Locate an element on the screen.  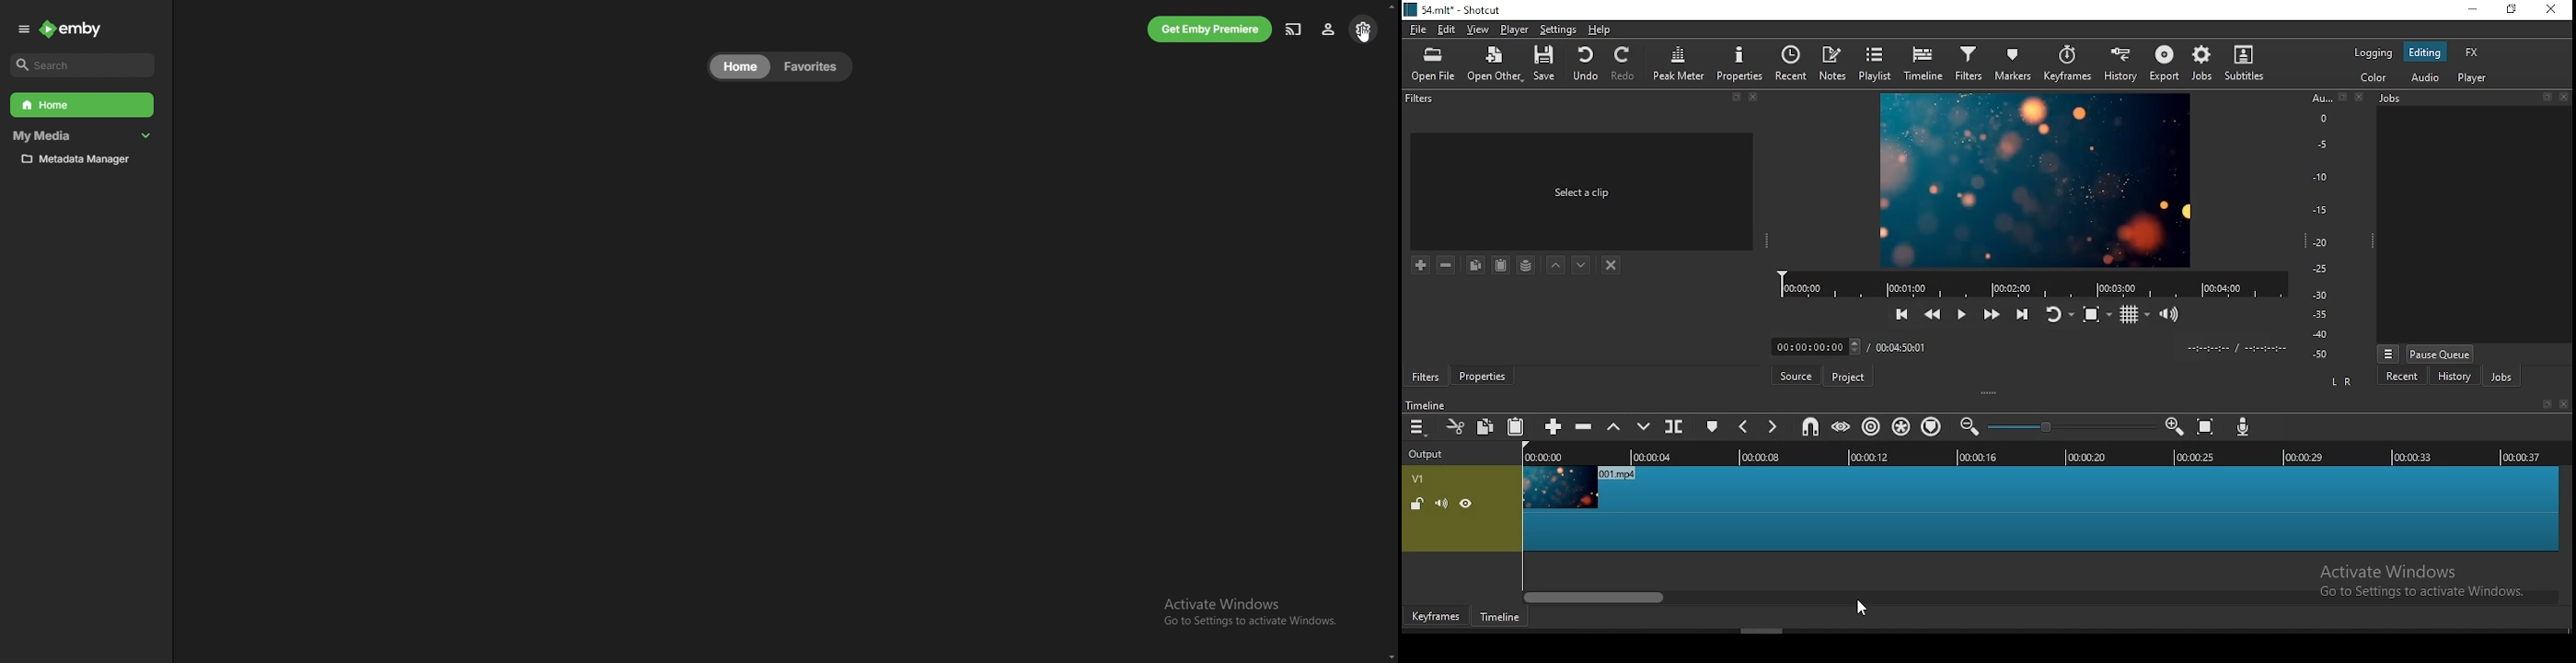
-15 is located at coordinates (2318, 209).